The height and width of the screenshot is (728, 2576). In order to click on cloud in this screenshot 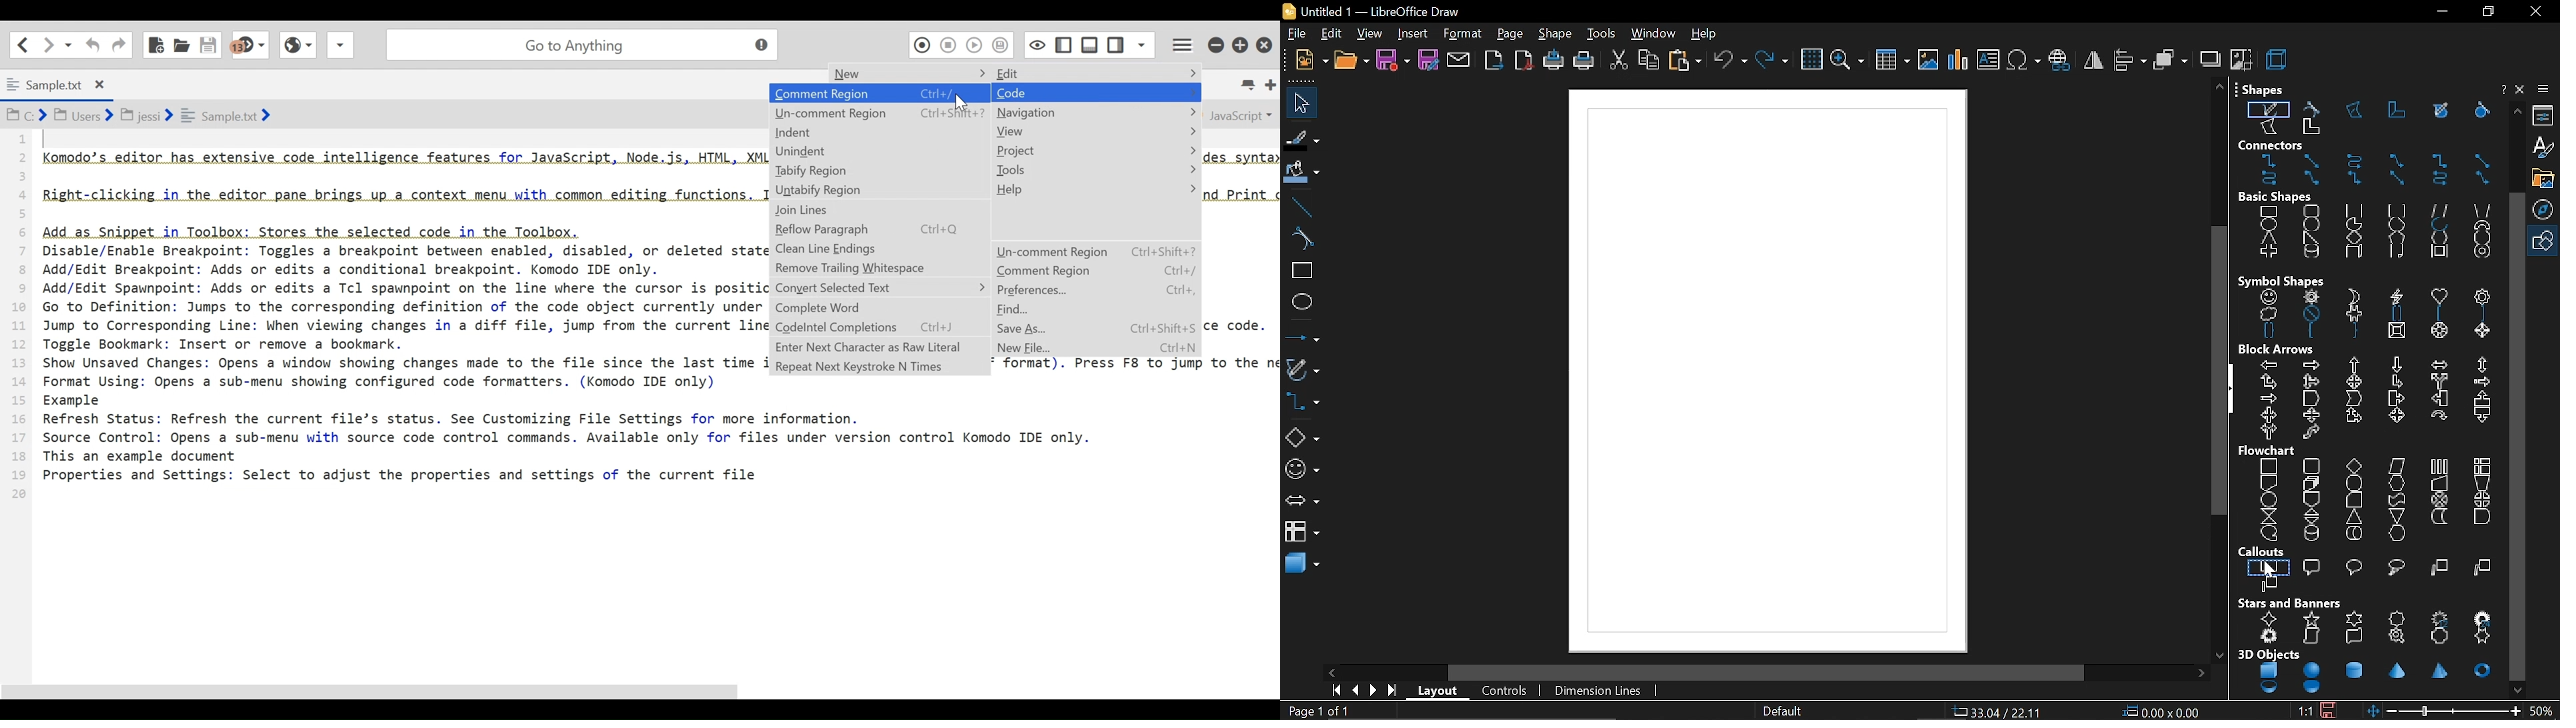, I will do `click(2264, 315)`.